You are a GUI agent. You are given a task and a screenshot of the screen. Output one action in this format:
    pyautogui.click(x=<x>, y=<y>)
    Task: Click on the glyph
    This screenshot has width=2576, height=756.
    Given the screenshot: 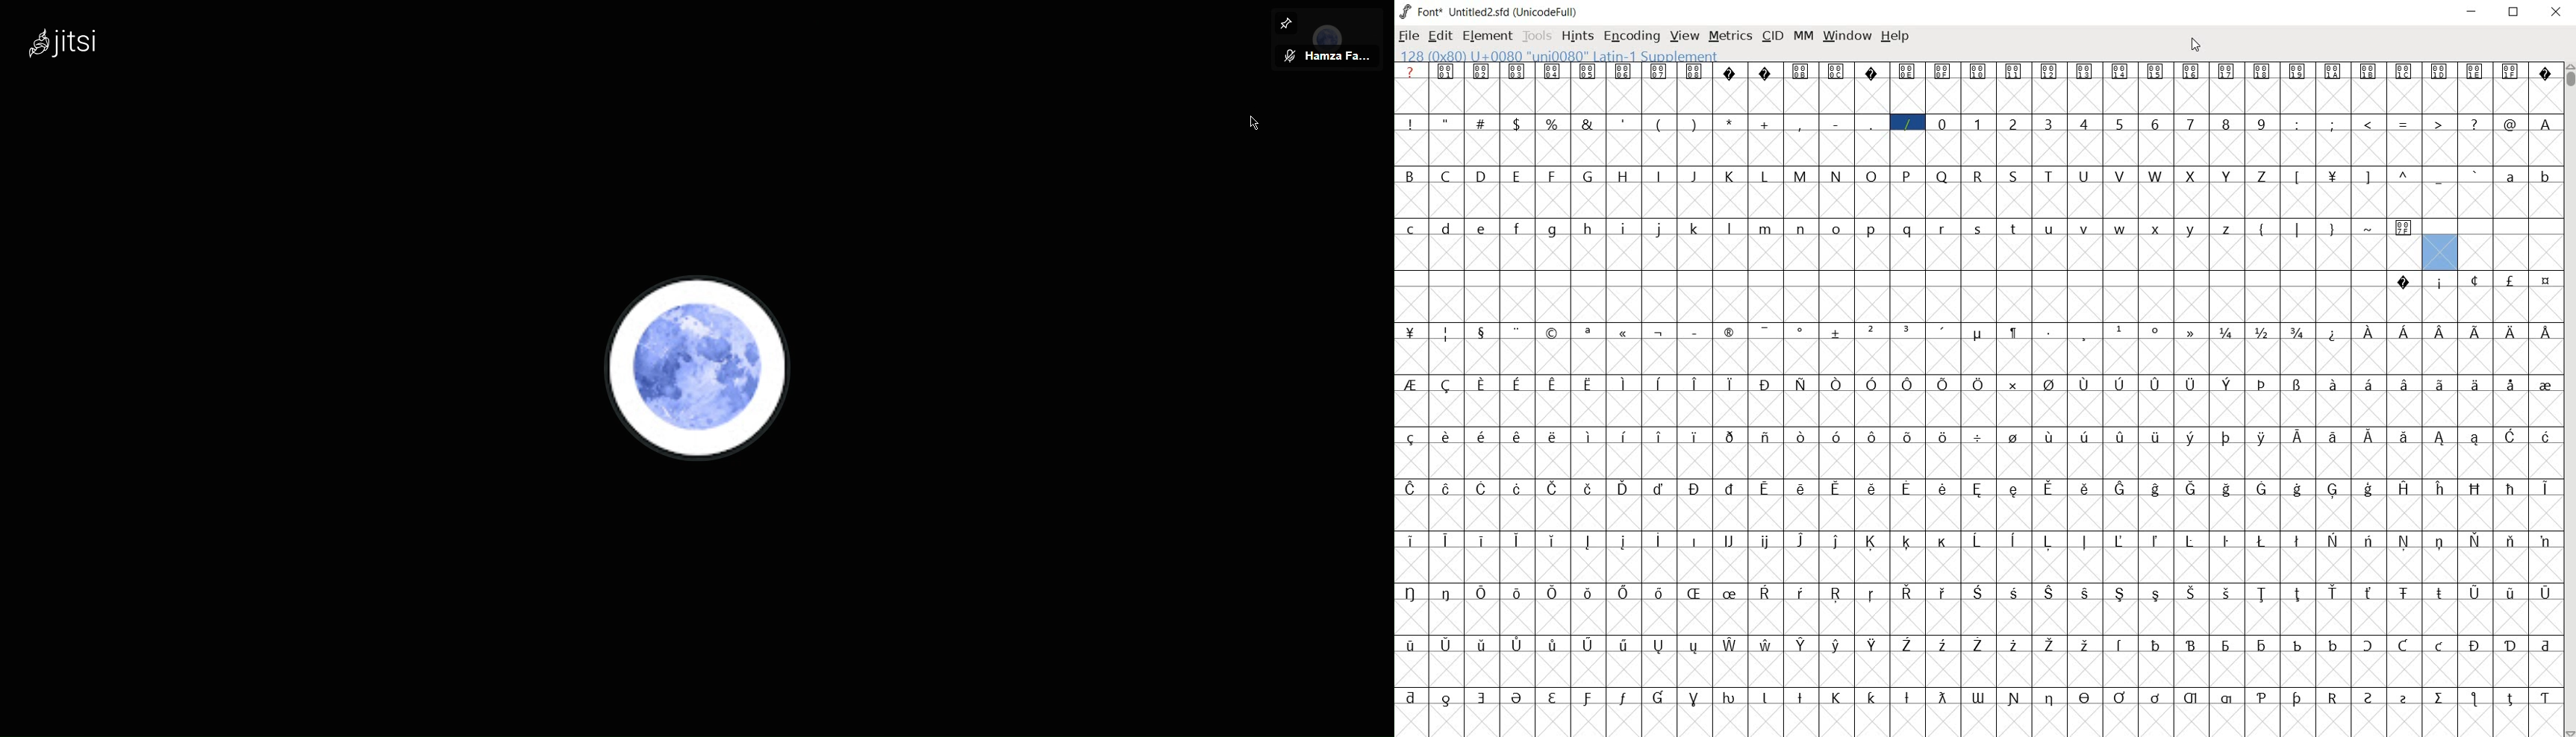 What is the action you would take?
    pyautogui.click(x=2190, y=541)
    